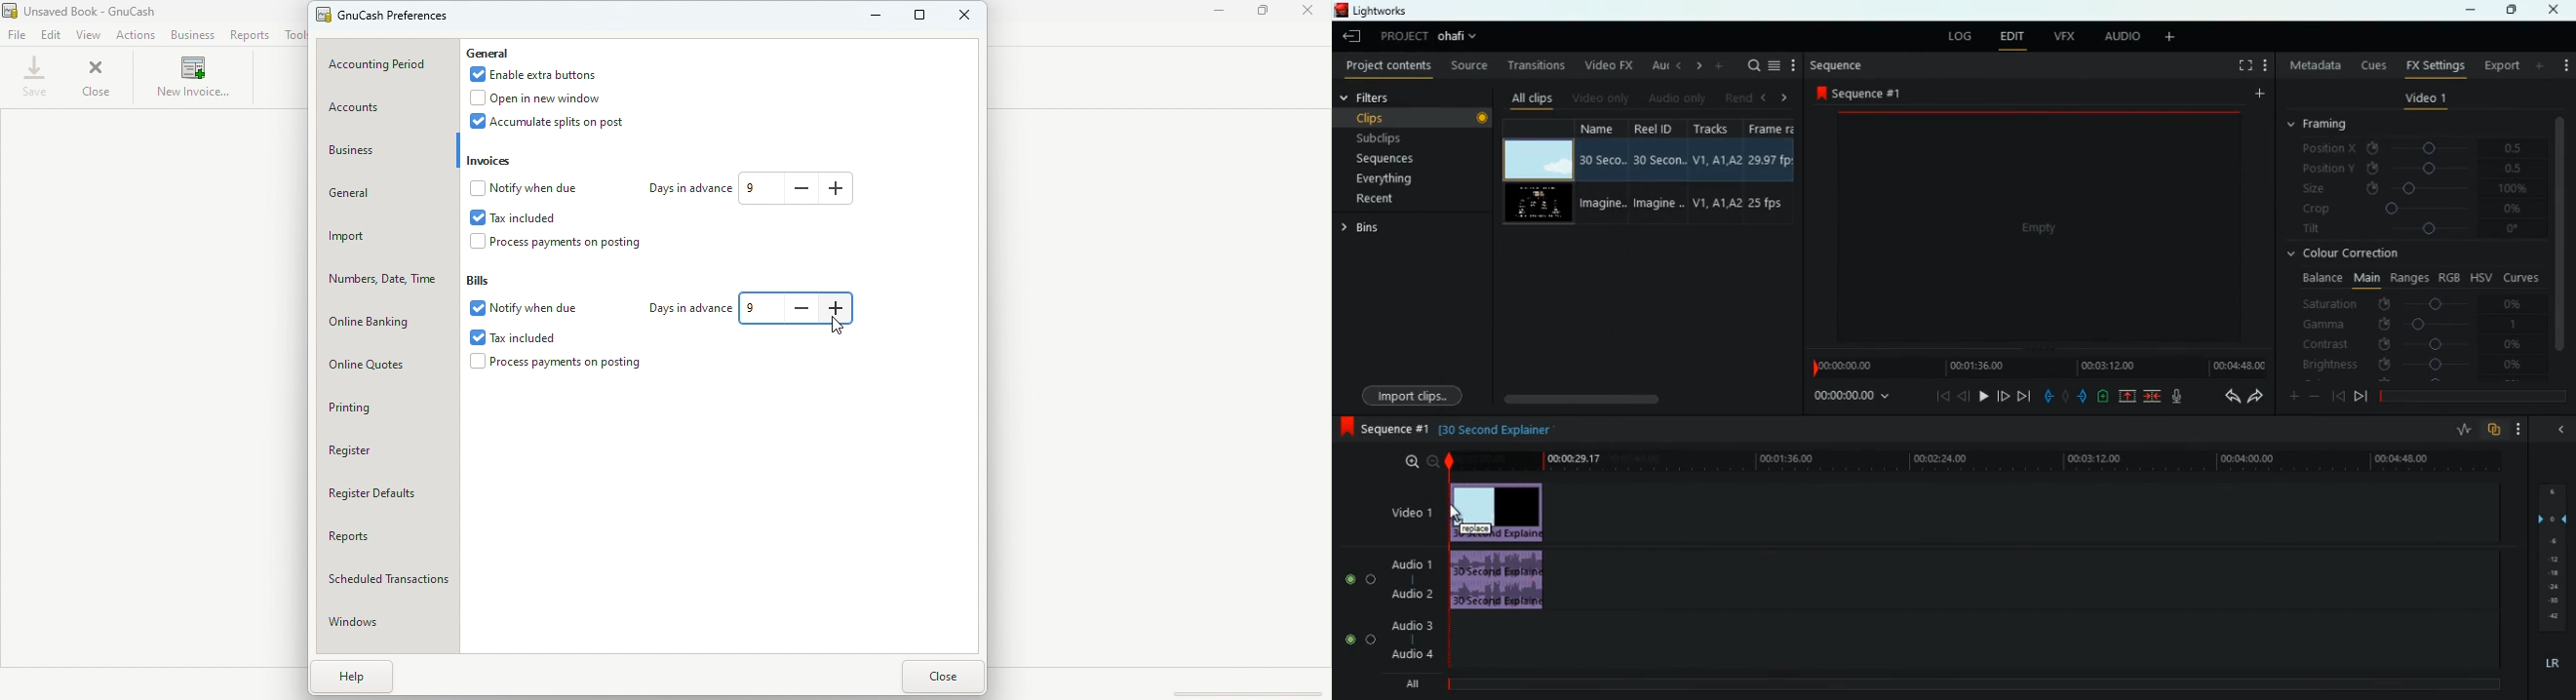 The height and width of the screenshot is (700, 2576). I want to click on transitions, so click(1533, 64).